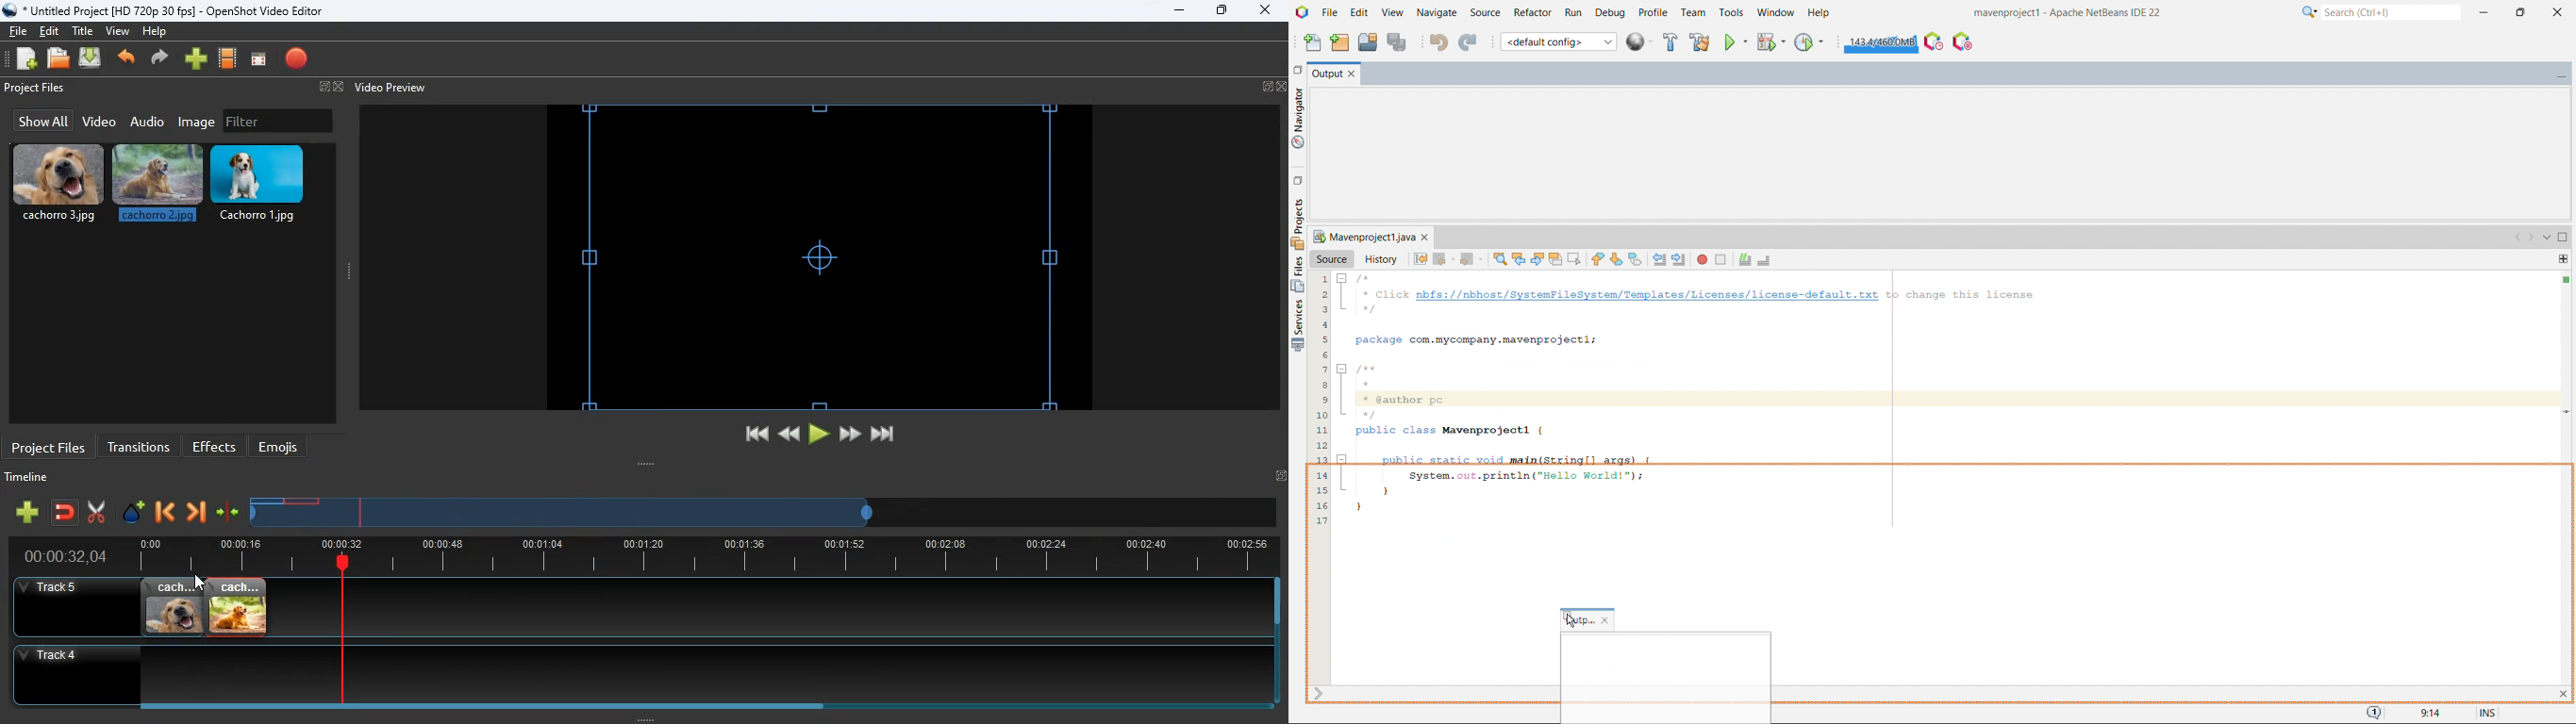  Describe the element at coordinates (53, 588) in the screenshot. I see `track 5` at that location.